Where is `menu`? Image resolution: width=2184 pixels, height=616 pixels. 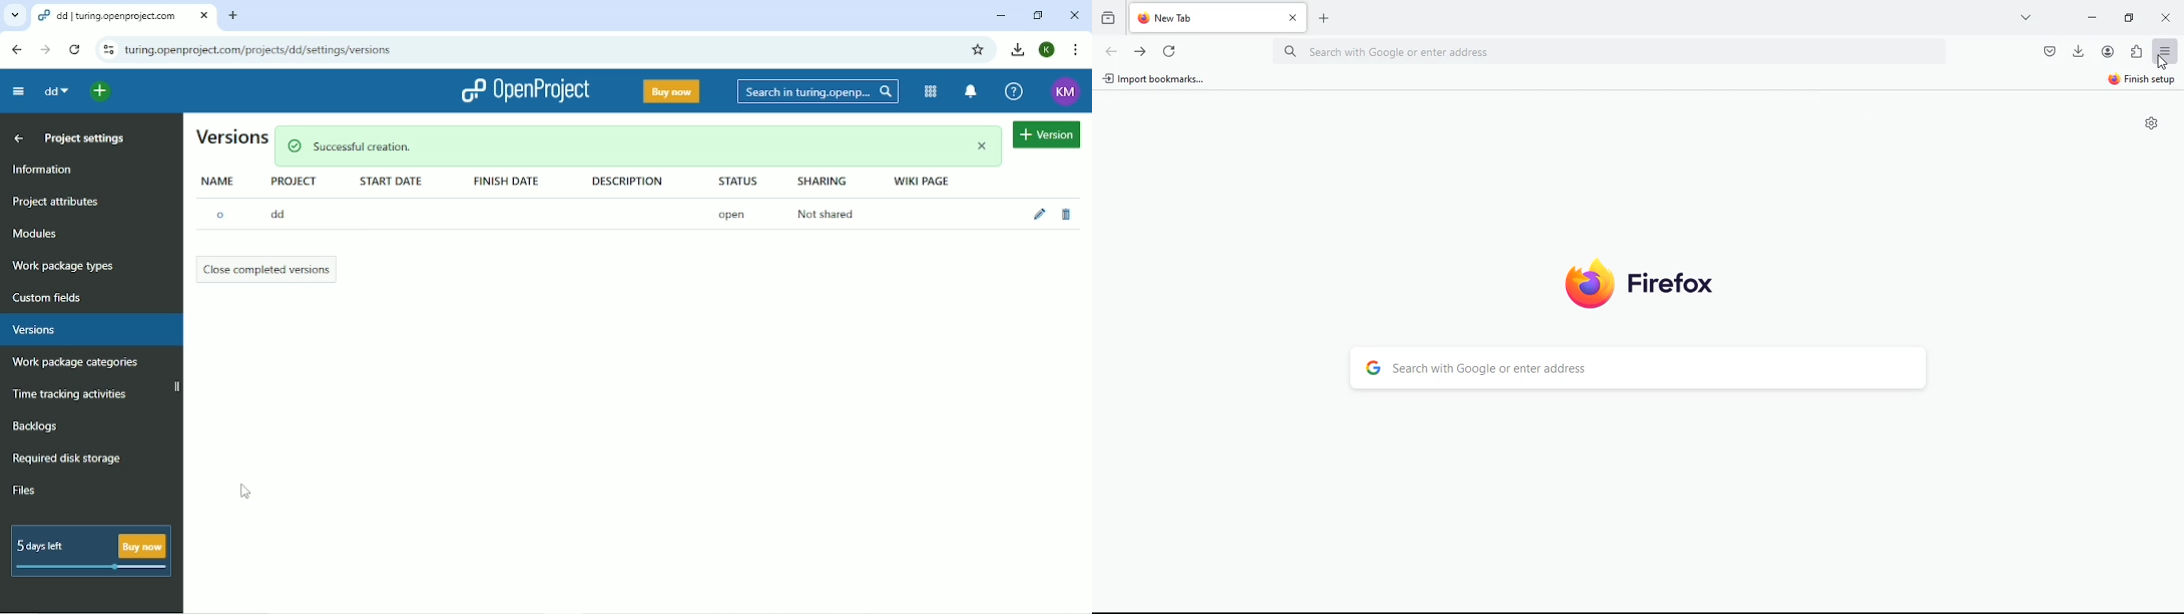 menu is located at coordinates (2166, 51).